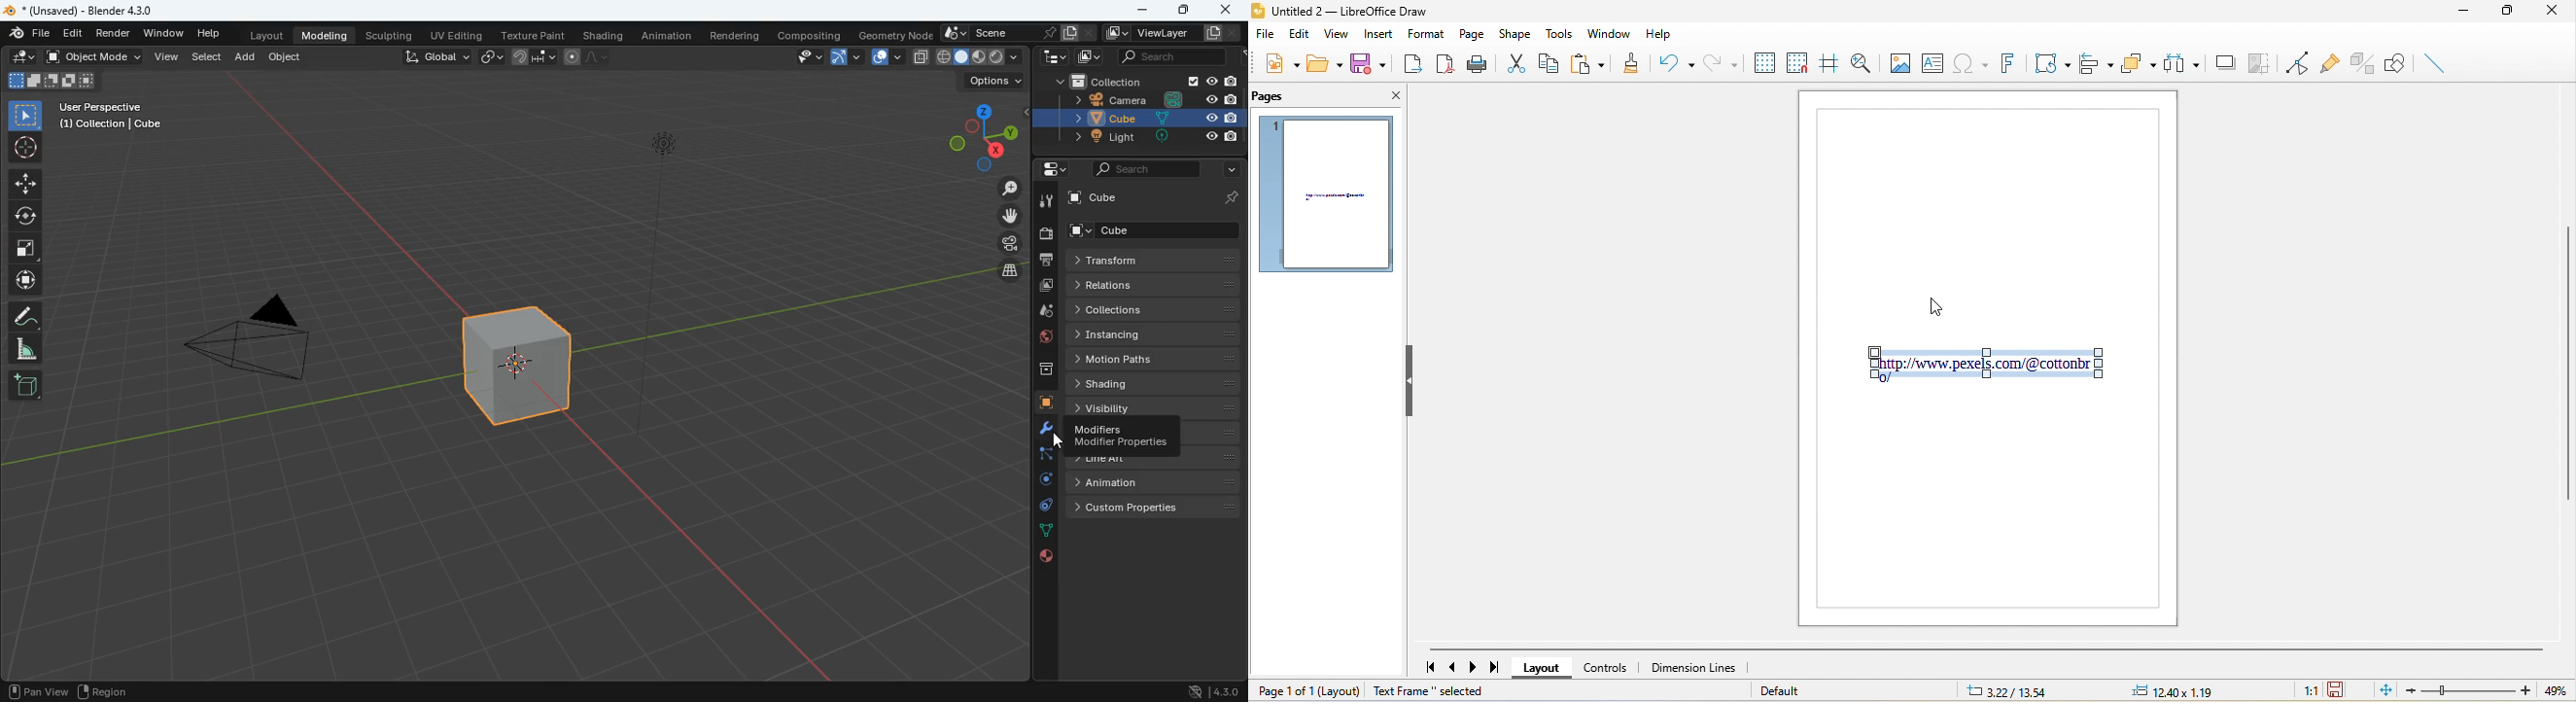 This screenshot has height=728, width=2576. Describe the element at coordinates (1155, 335) in the screenshot. I see `instancing` at that location.